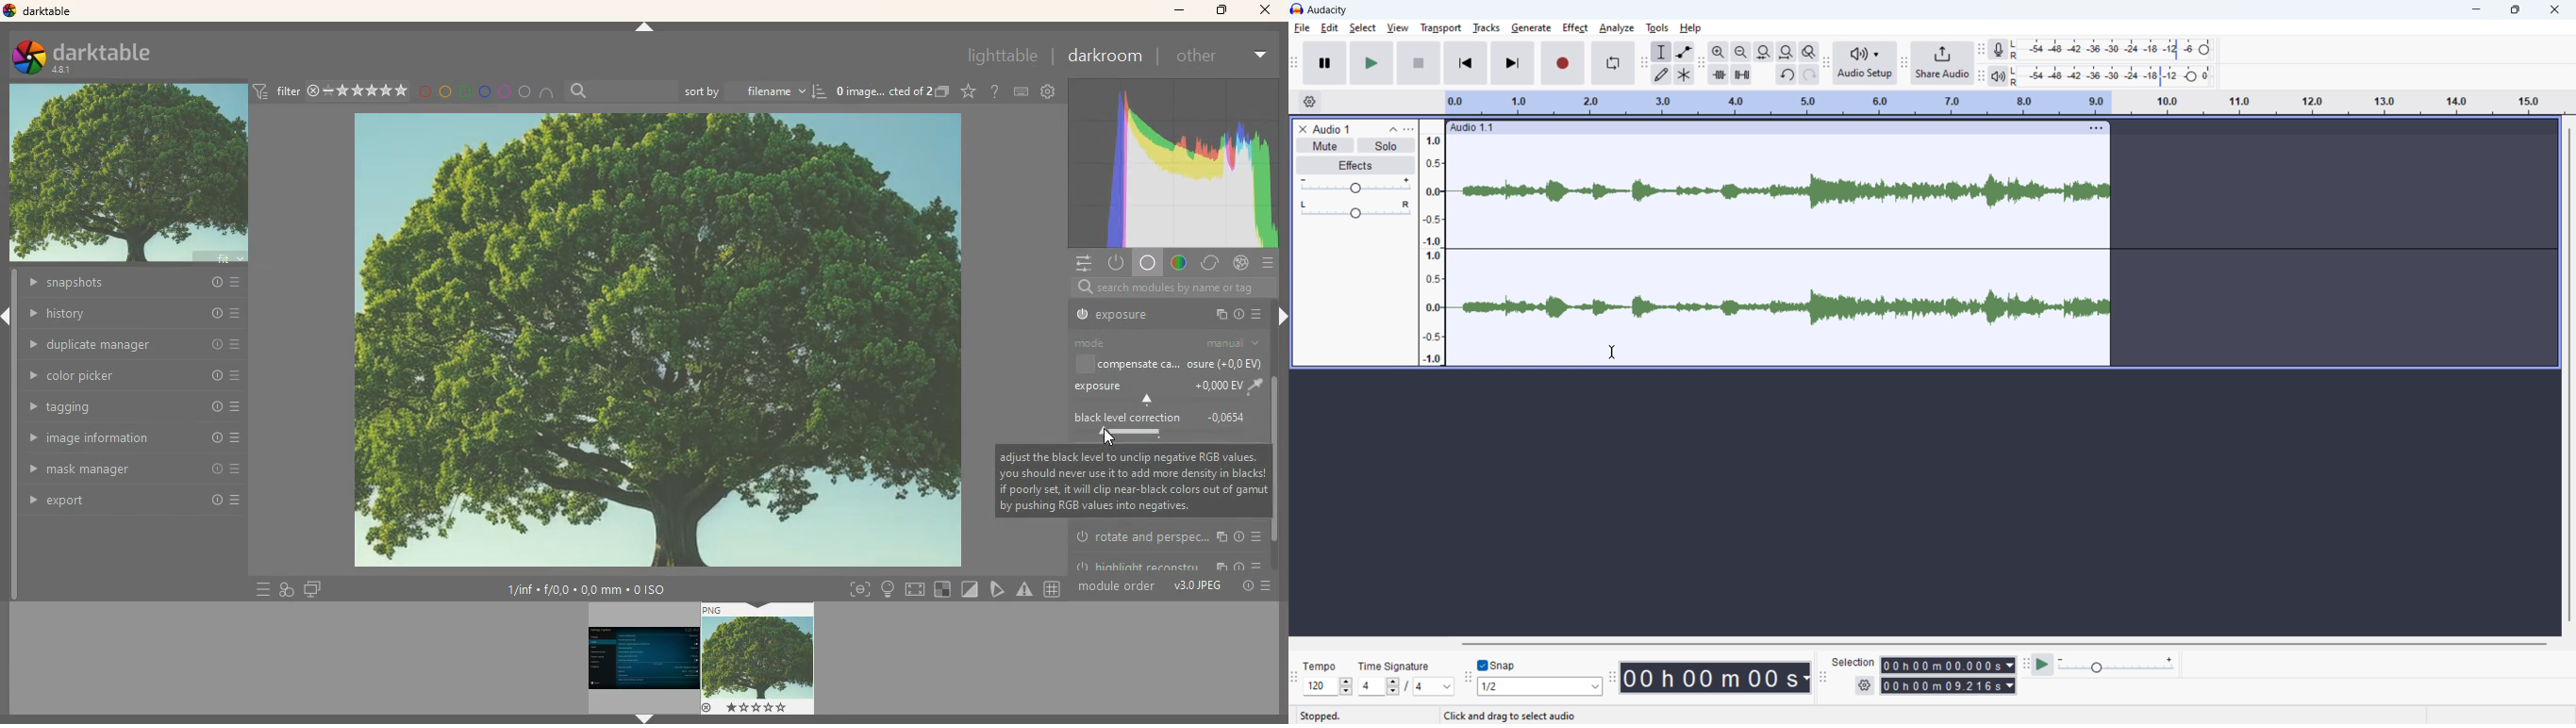 The height and width of the screenshot is (728, 2576). Describe the element at coordinates (1431, 242) in the screenshot. I see `amplitude` at that location.